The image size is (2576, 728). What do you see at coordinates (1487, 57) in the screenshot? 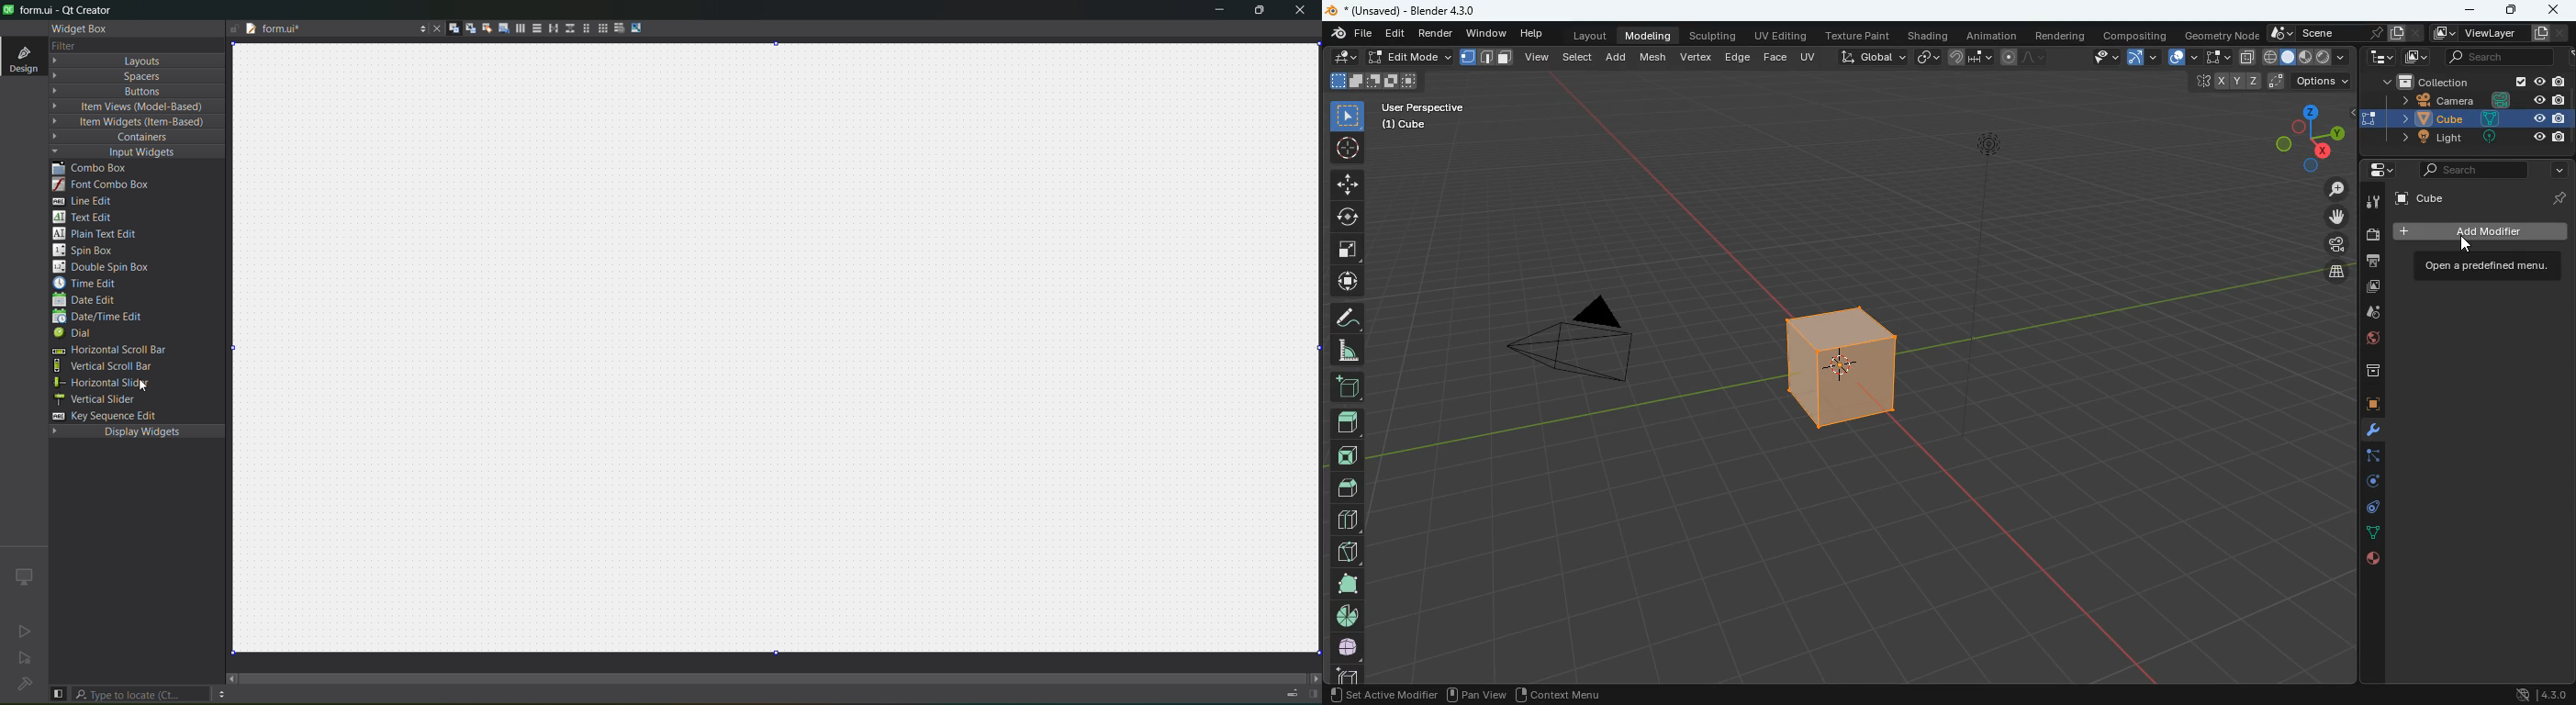
I see `shape` at bounding box center [1487, 57].